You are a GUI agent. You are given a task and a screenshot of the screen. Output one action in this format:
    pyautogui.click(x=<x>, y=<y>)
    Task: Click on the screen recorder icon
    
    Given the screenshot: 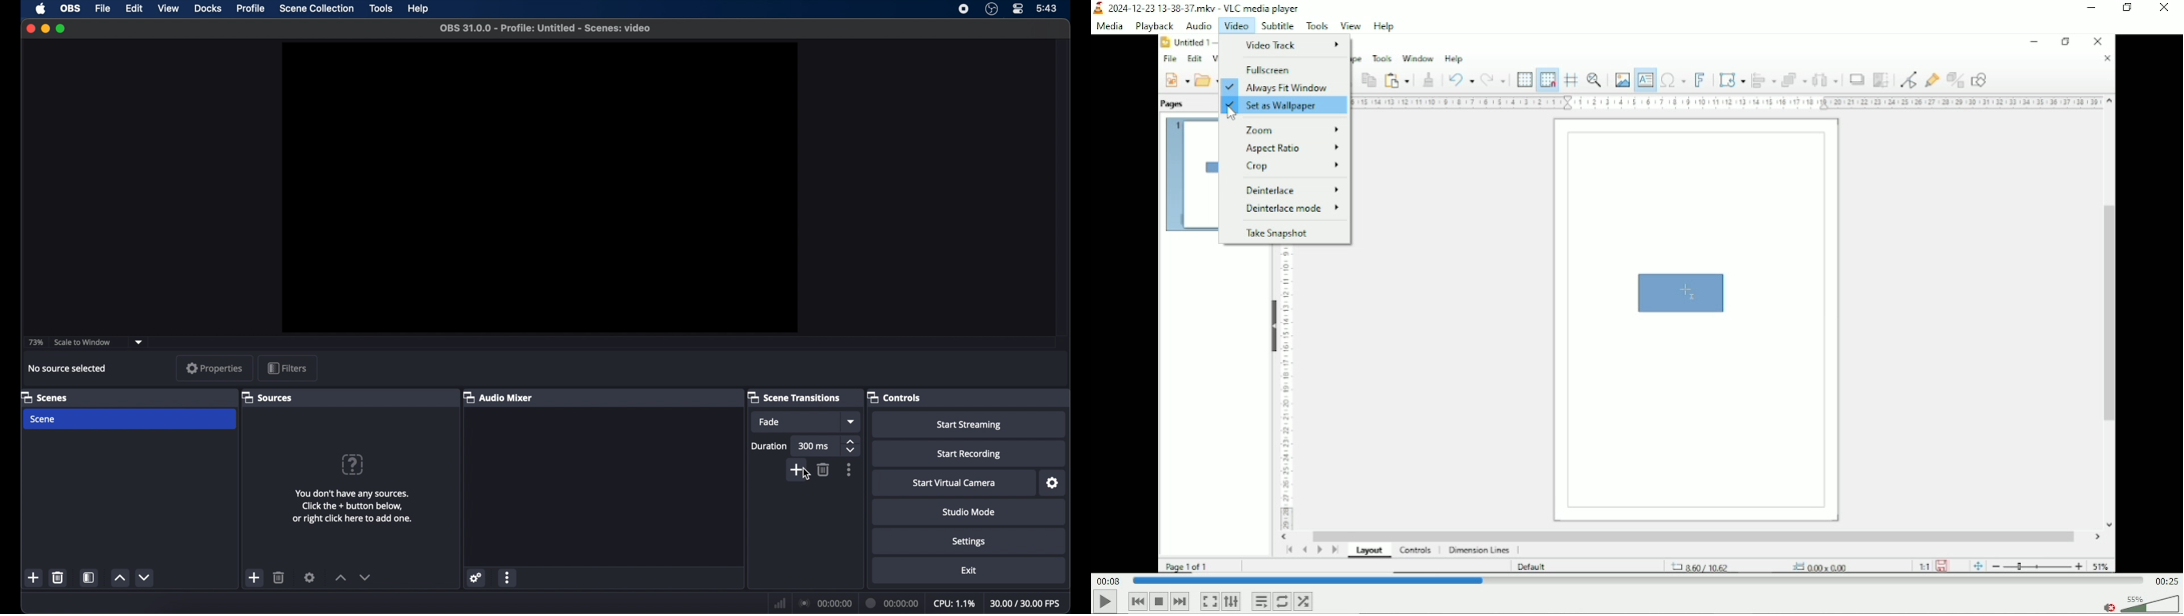 What is the action you would take?
    pyautogui.click(x=963, y=9)
    